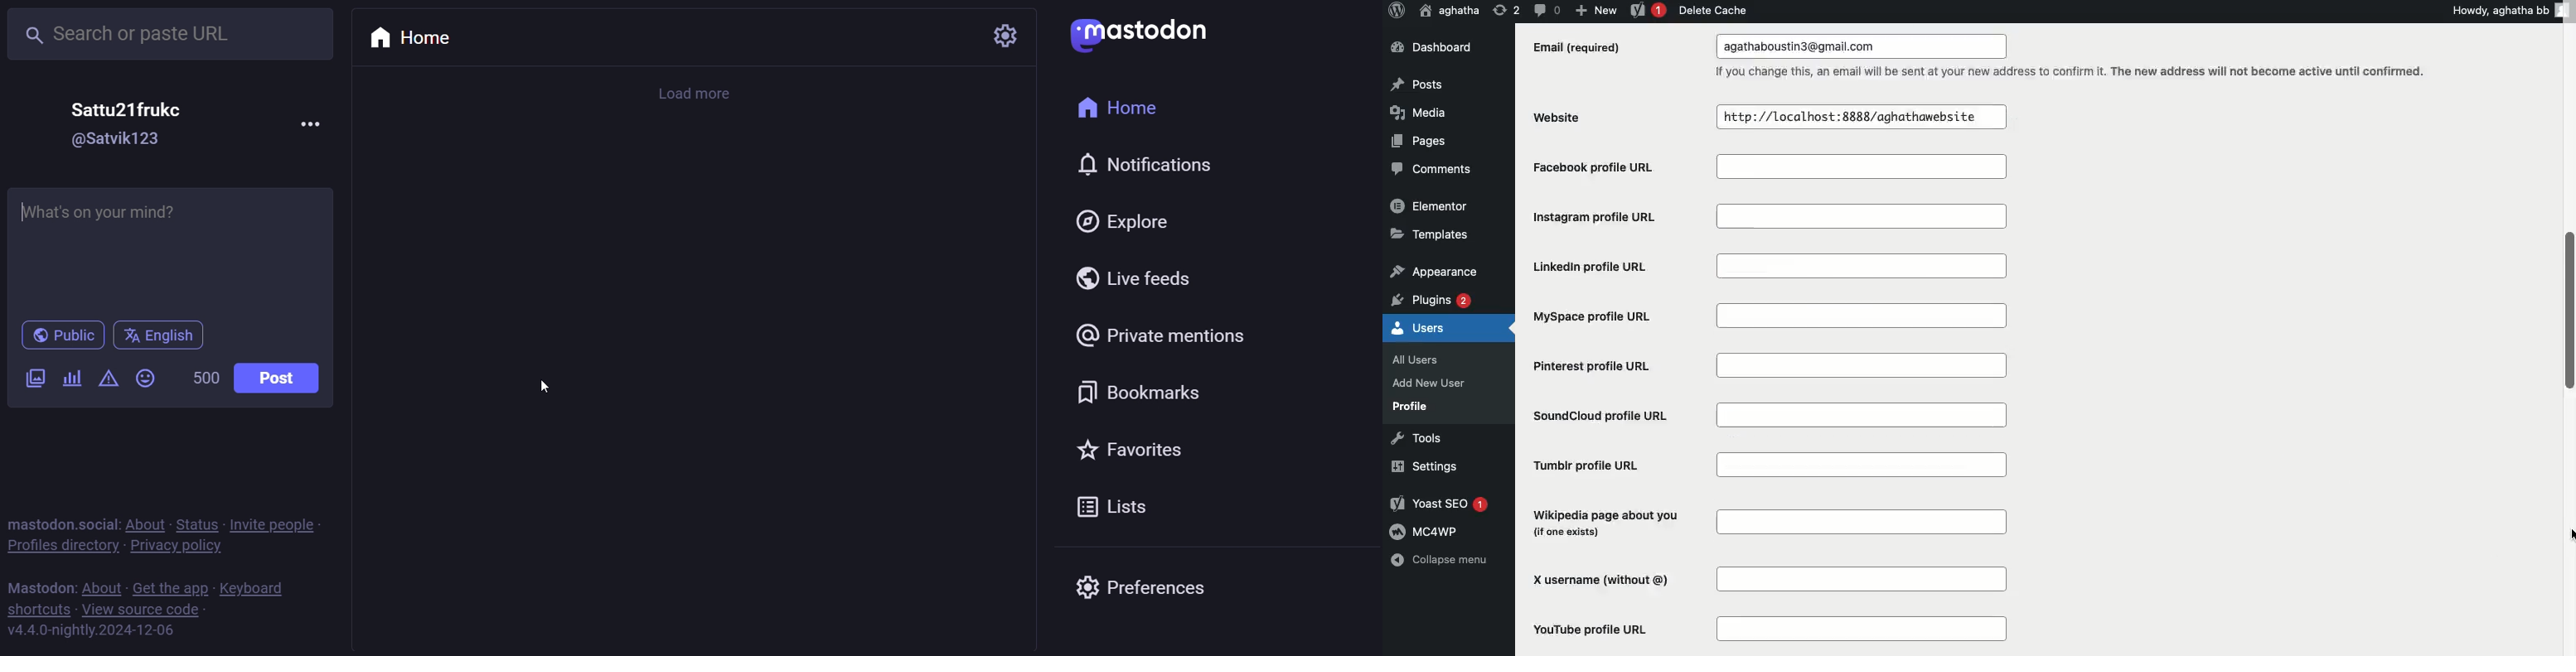  What do you see at coordinates (171, 249) in the screenshot?
I see `write here` at bounding box center [171, 249].